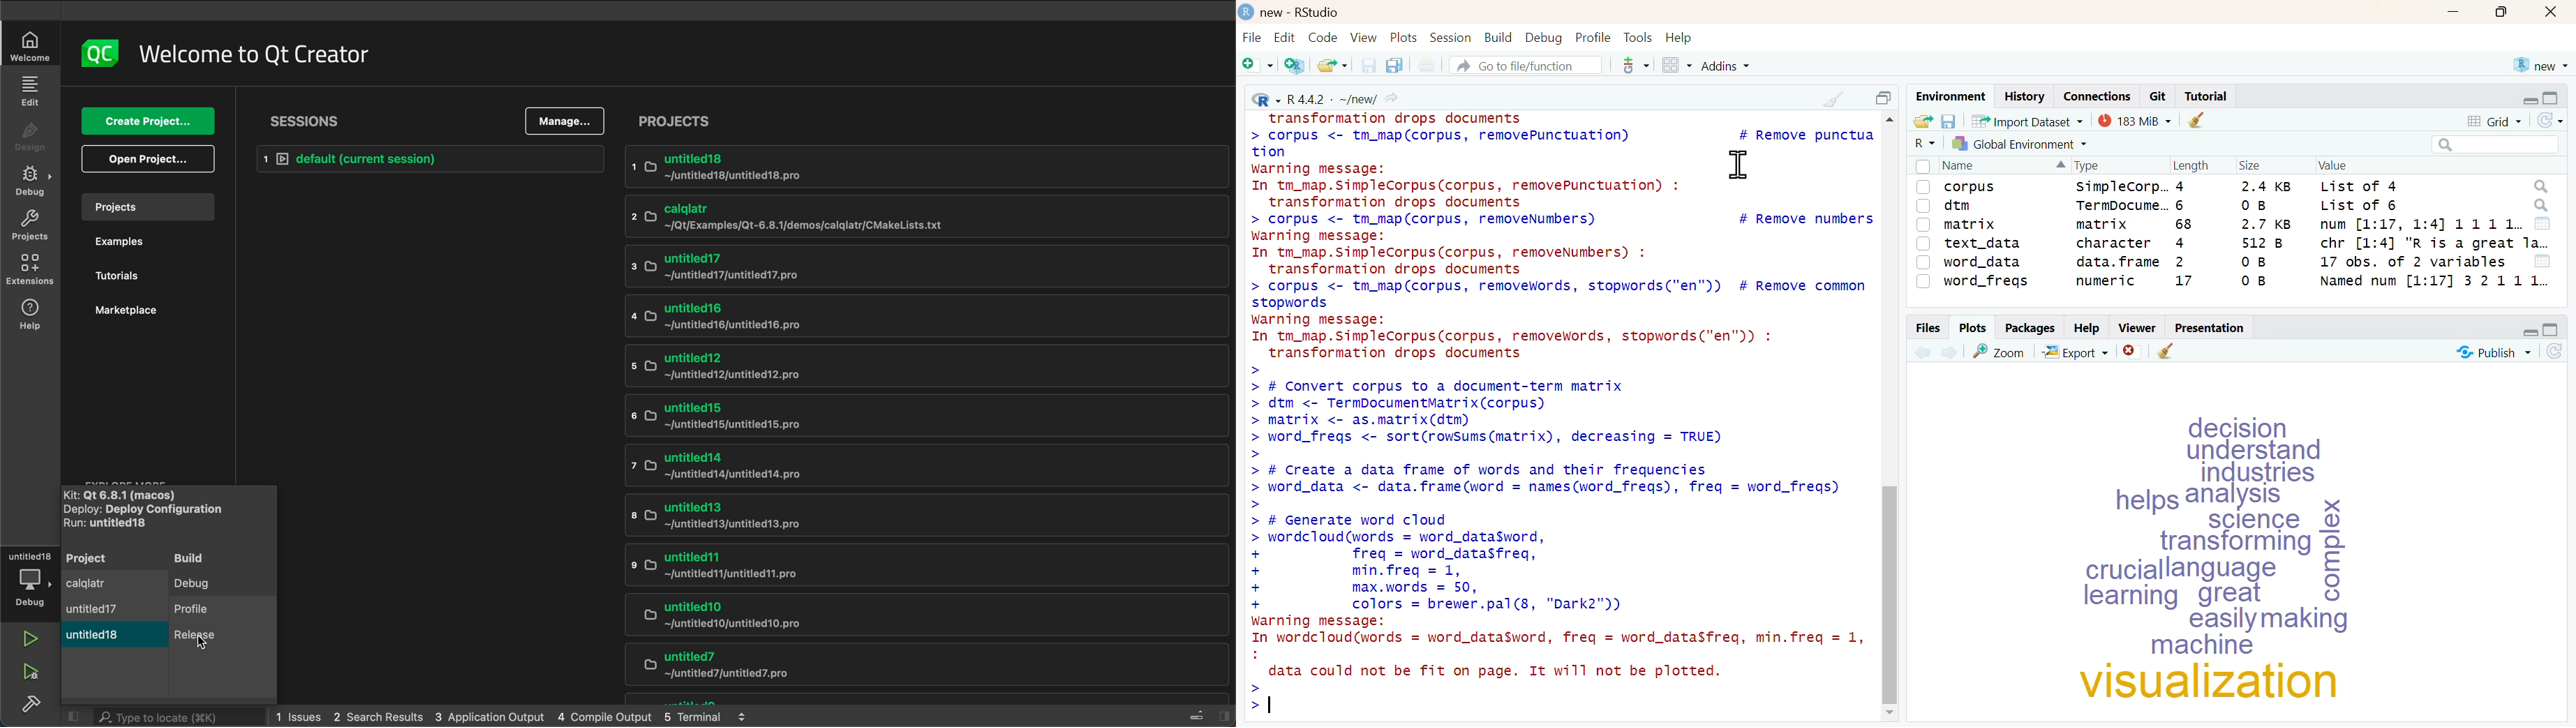  Describe the element at coordinates (2541, 205) in the screenshot. I see `Search` at that location.